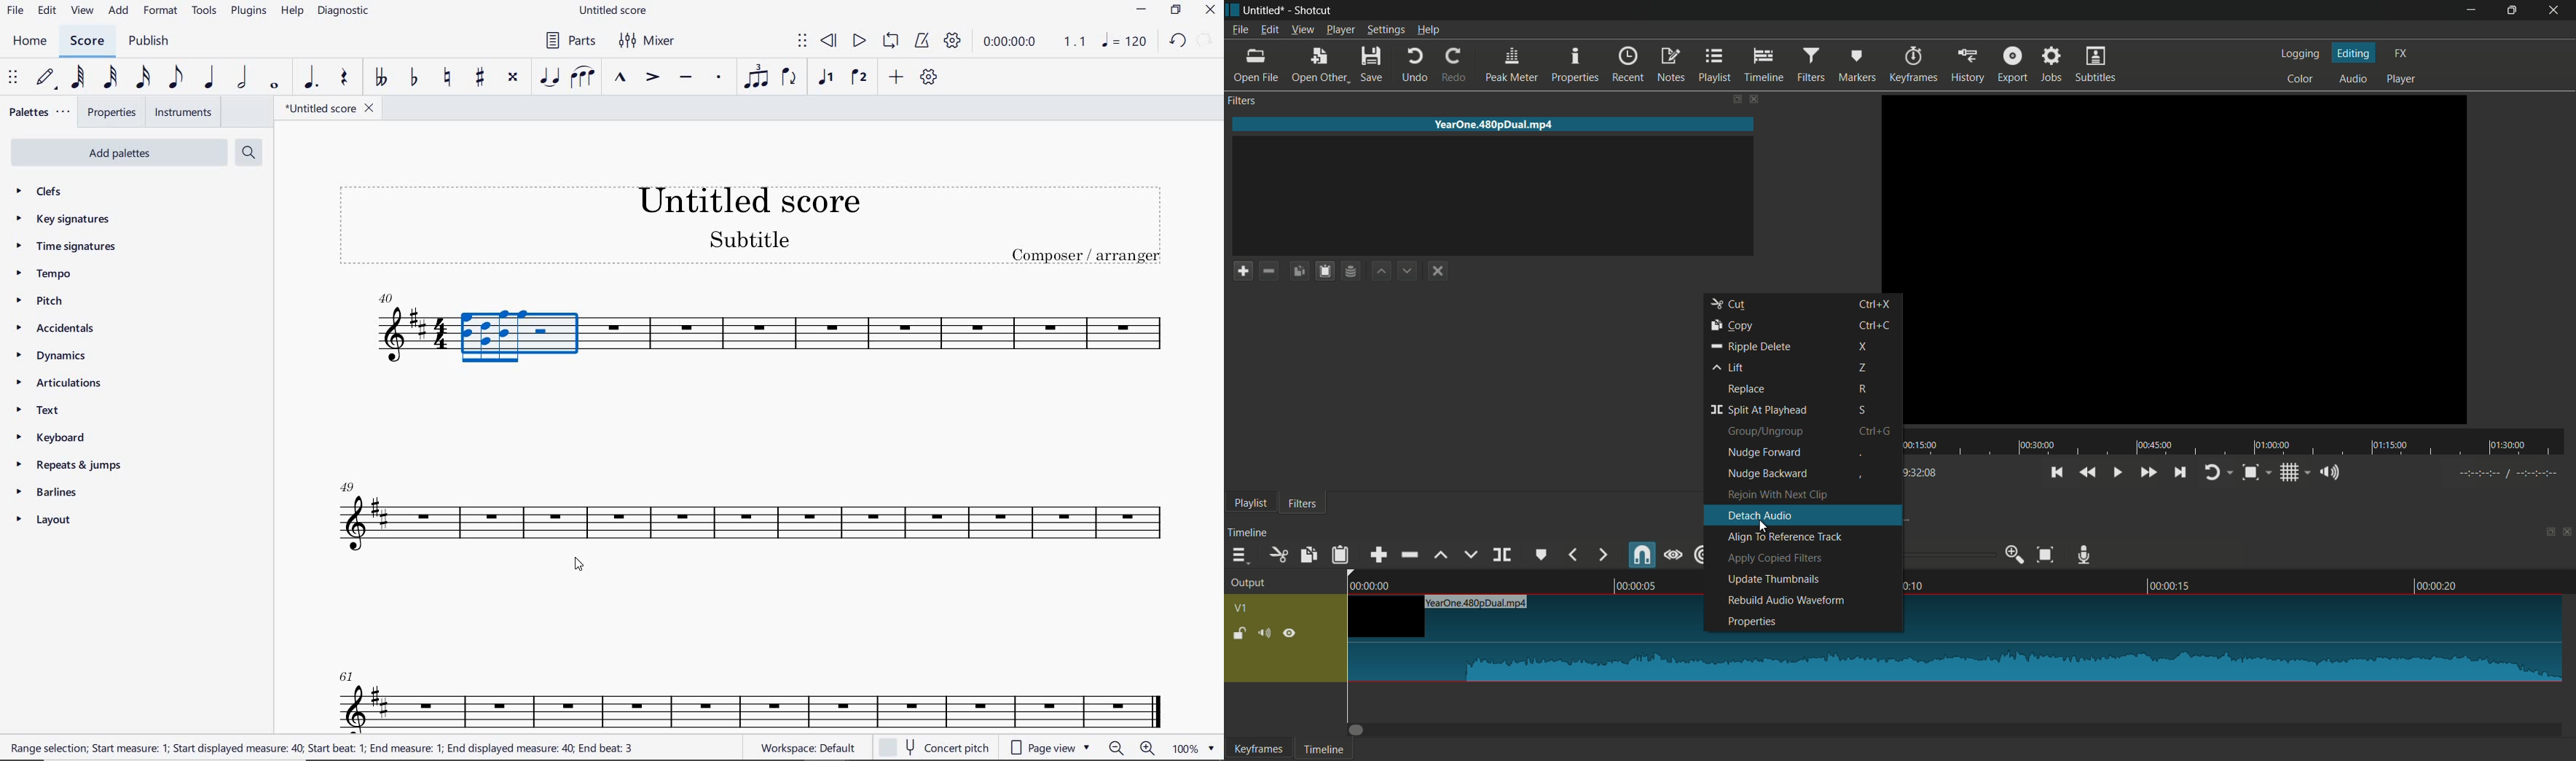  Describe the element at coordinates (15, 12) in the screenshot. I see `FILE` at that location.